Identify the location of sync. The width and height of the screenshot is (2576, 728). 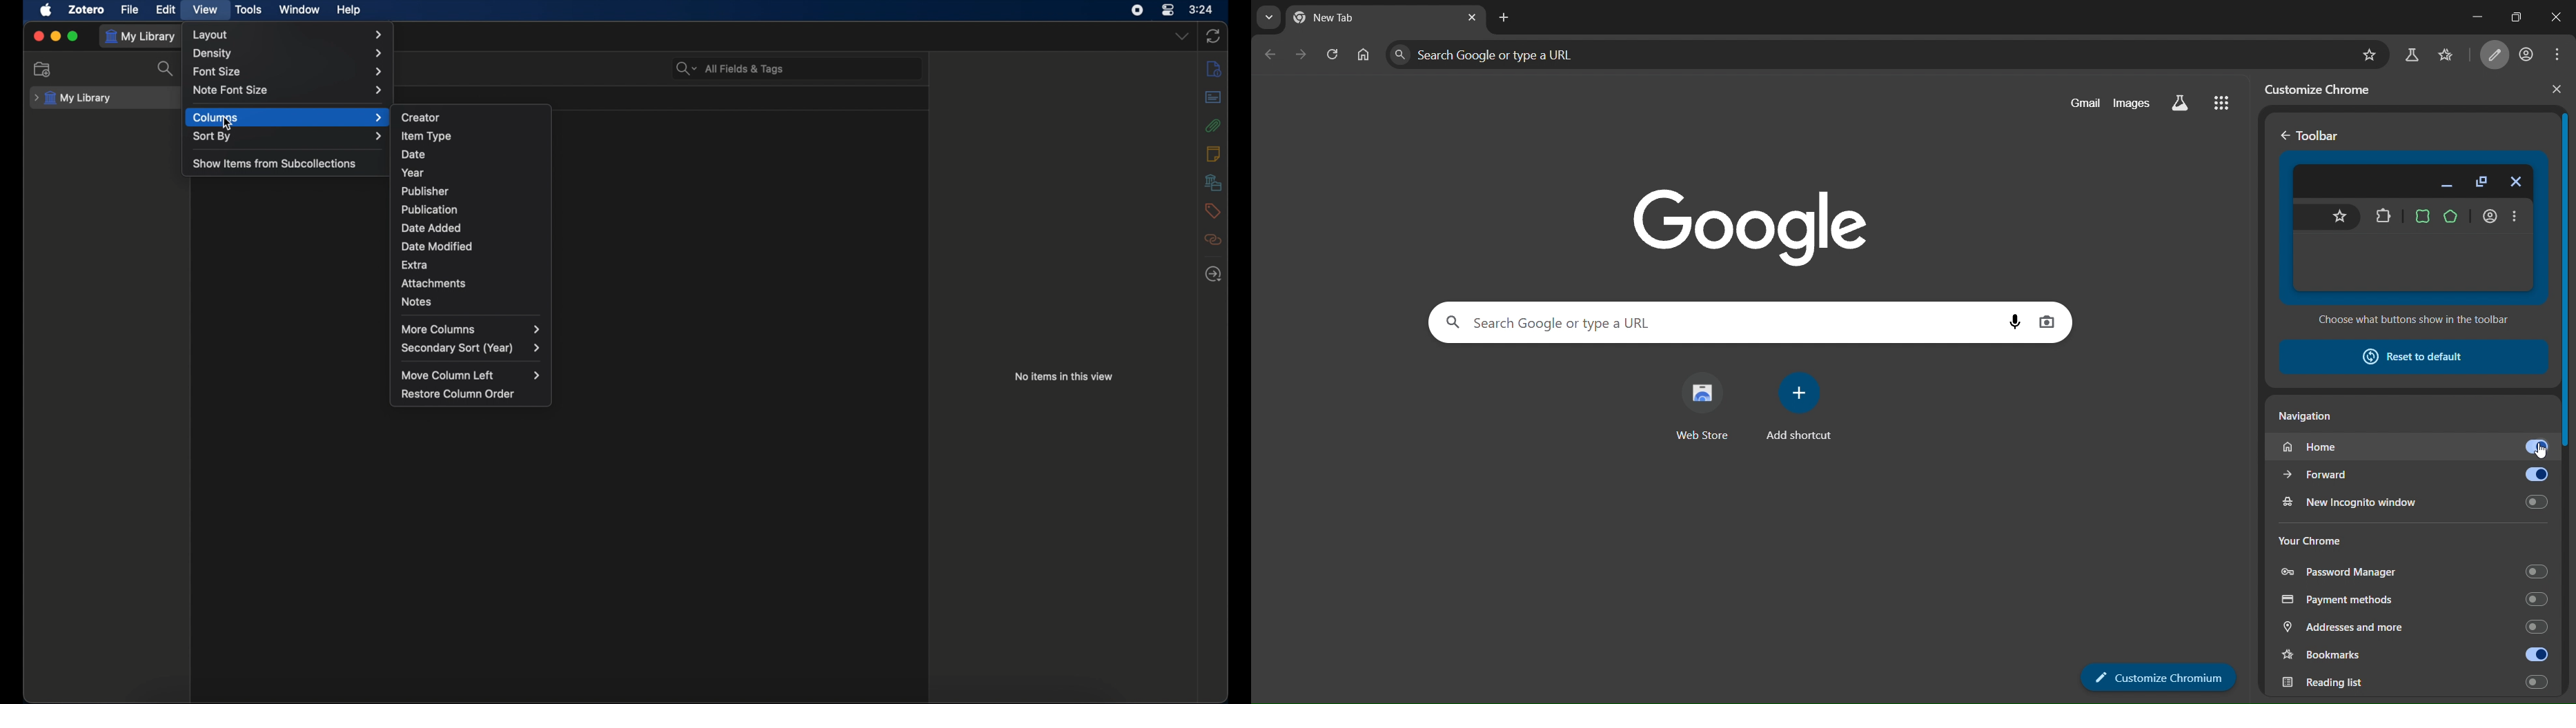
(1215, 37).